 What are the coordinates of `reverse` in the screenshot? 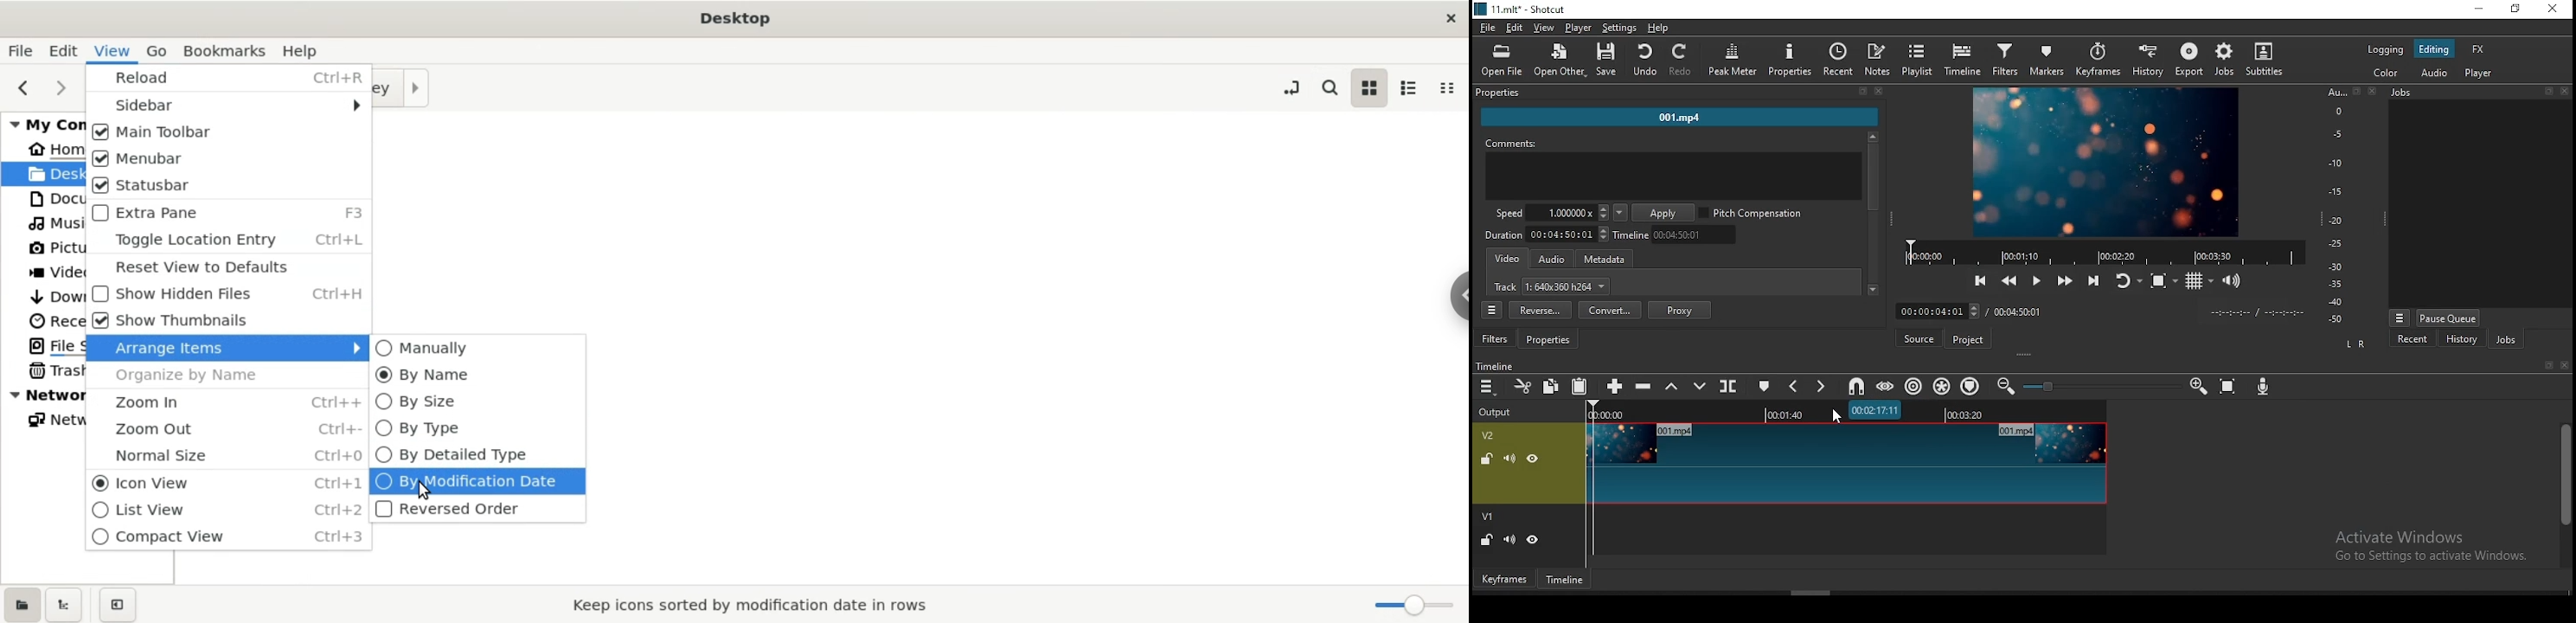 It's located at (1540, 311).